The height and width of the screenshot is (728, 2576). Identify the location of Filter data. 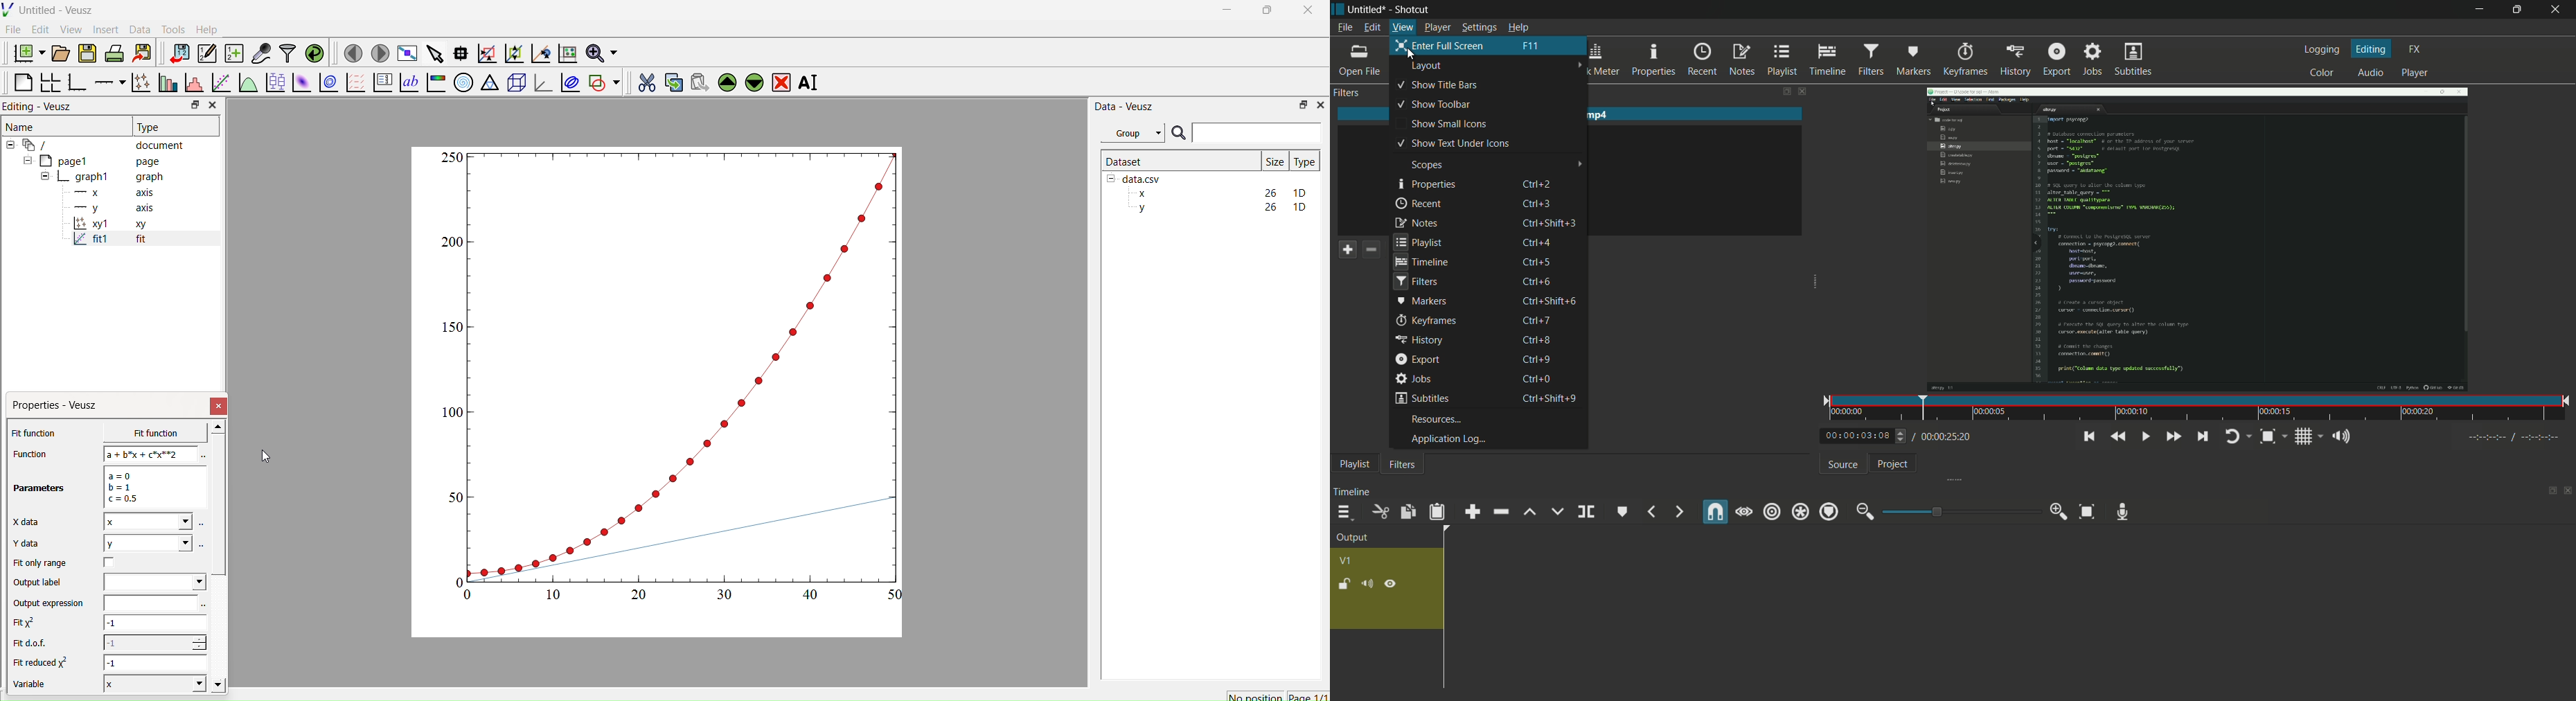
(287, 53).